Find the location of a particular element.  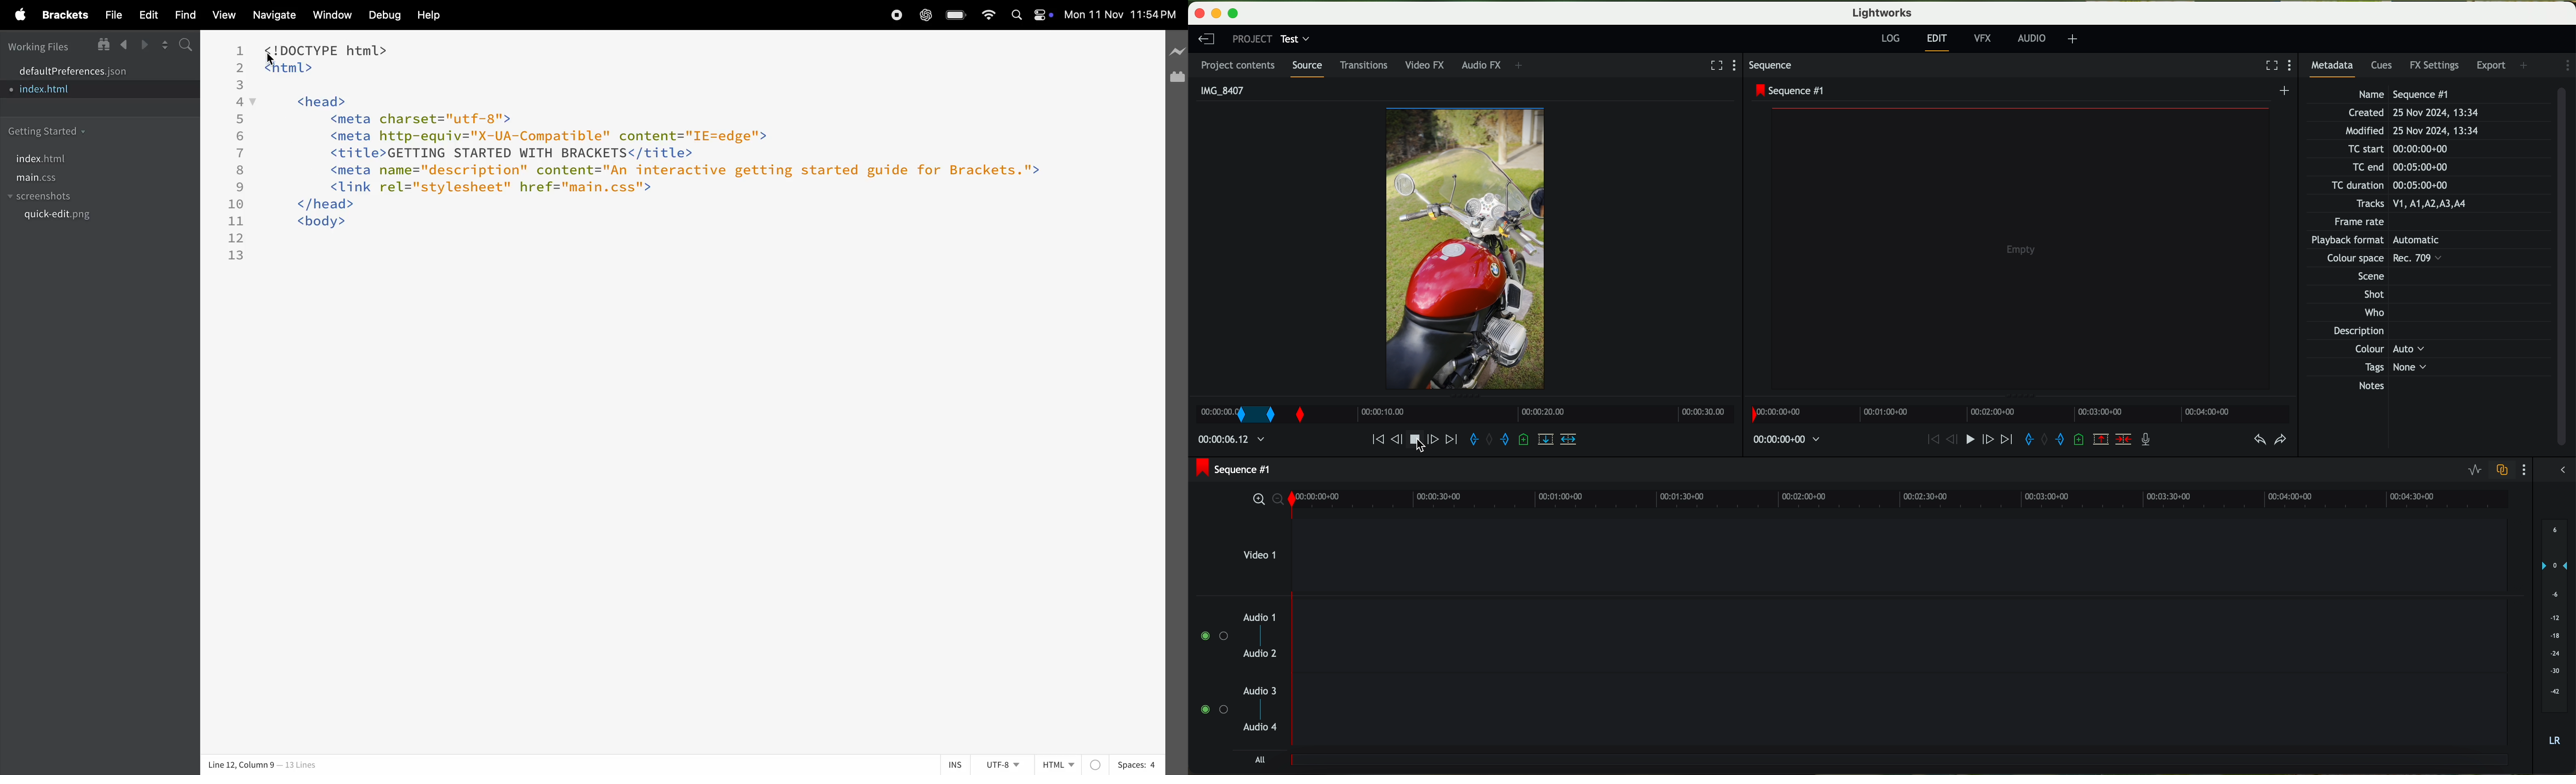

log is located at coordinates (1892, 39).